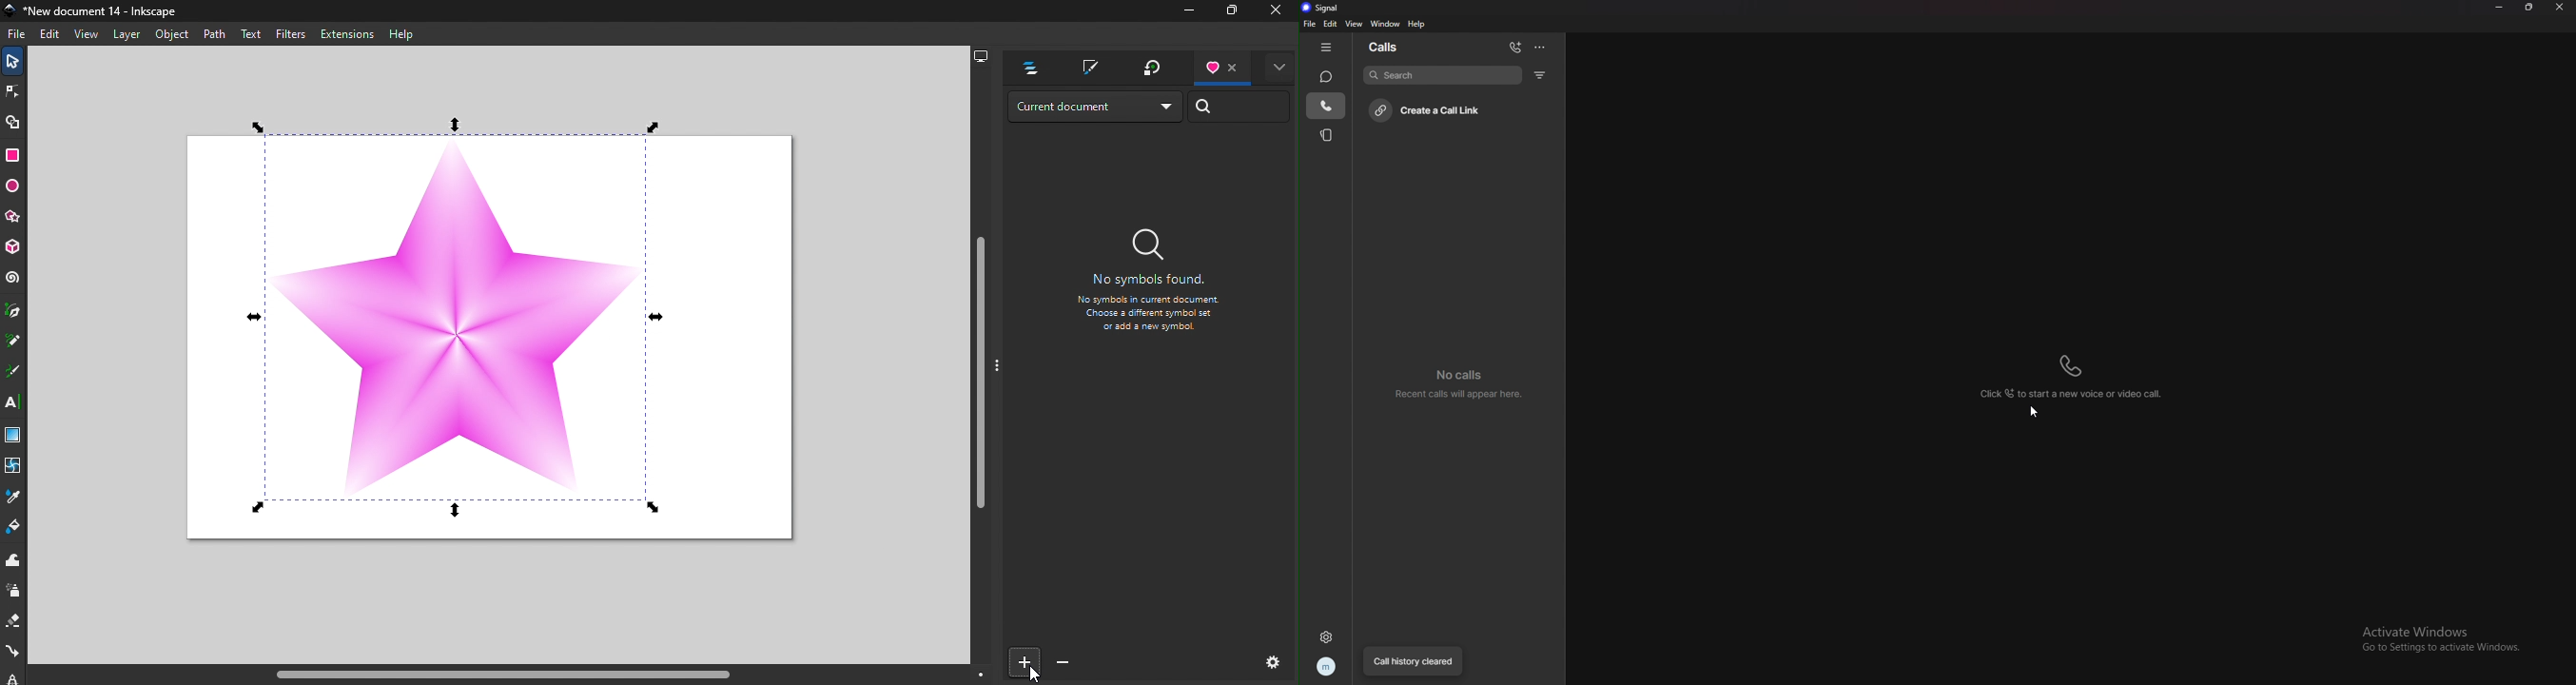 The height and width of the screenshot is (700, 2576). I want to click on Dropper tool, so click(12, 496).